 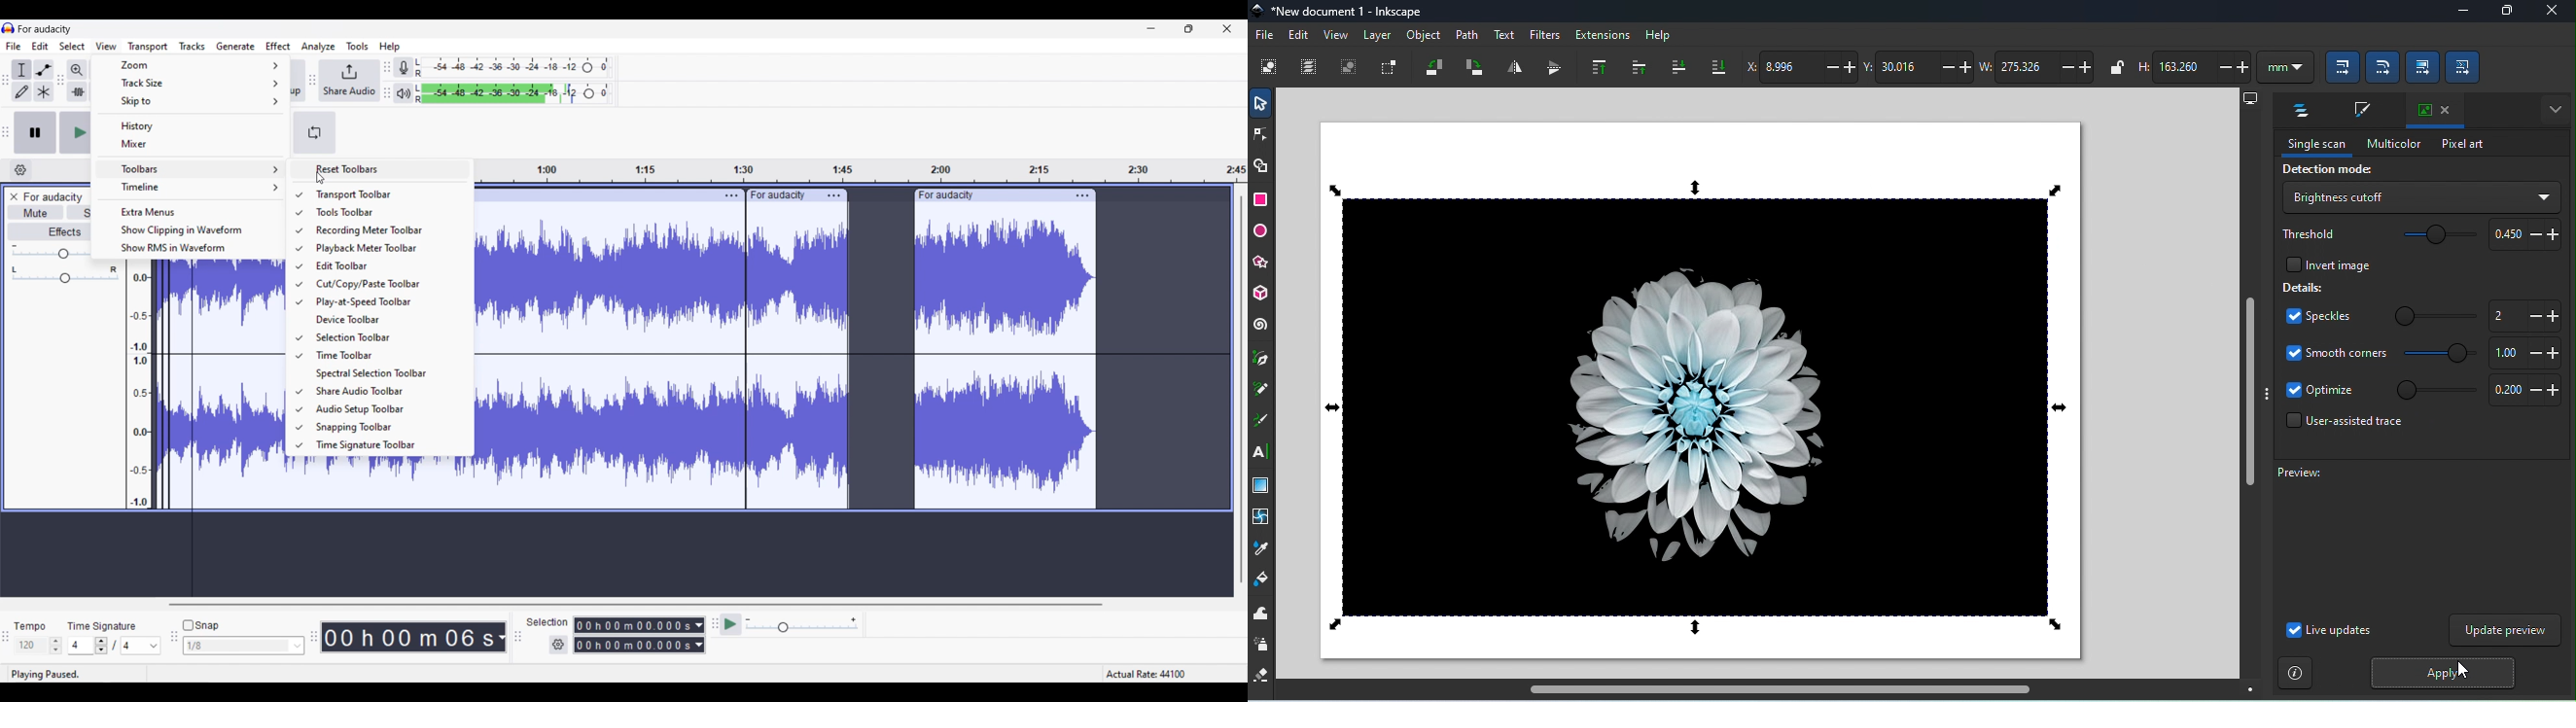 What do you see at coordinates (2552, 108) in the screenshot?
I see `Toggle panel options` at bounding box center [2552, 108].